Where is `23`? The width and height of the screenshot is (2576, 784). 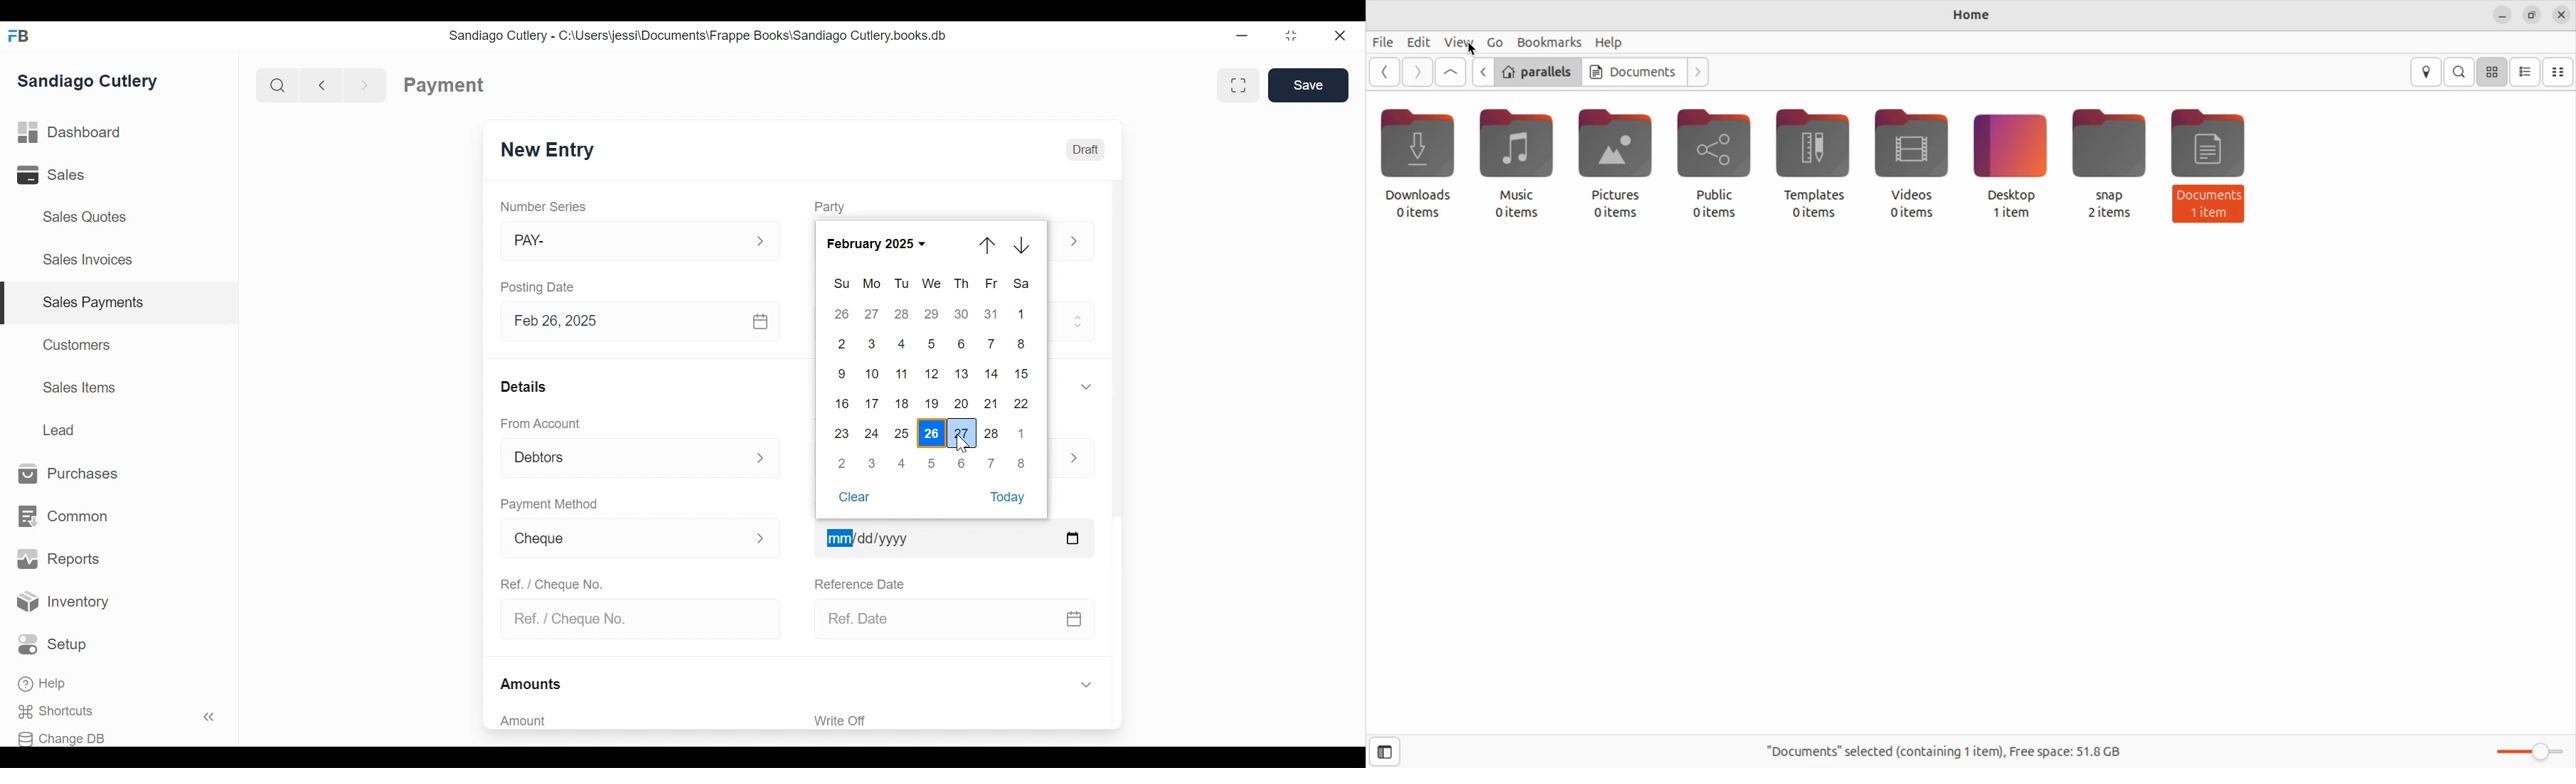
23 is located at coordinates (843, 432).